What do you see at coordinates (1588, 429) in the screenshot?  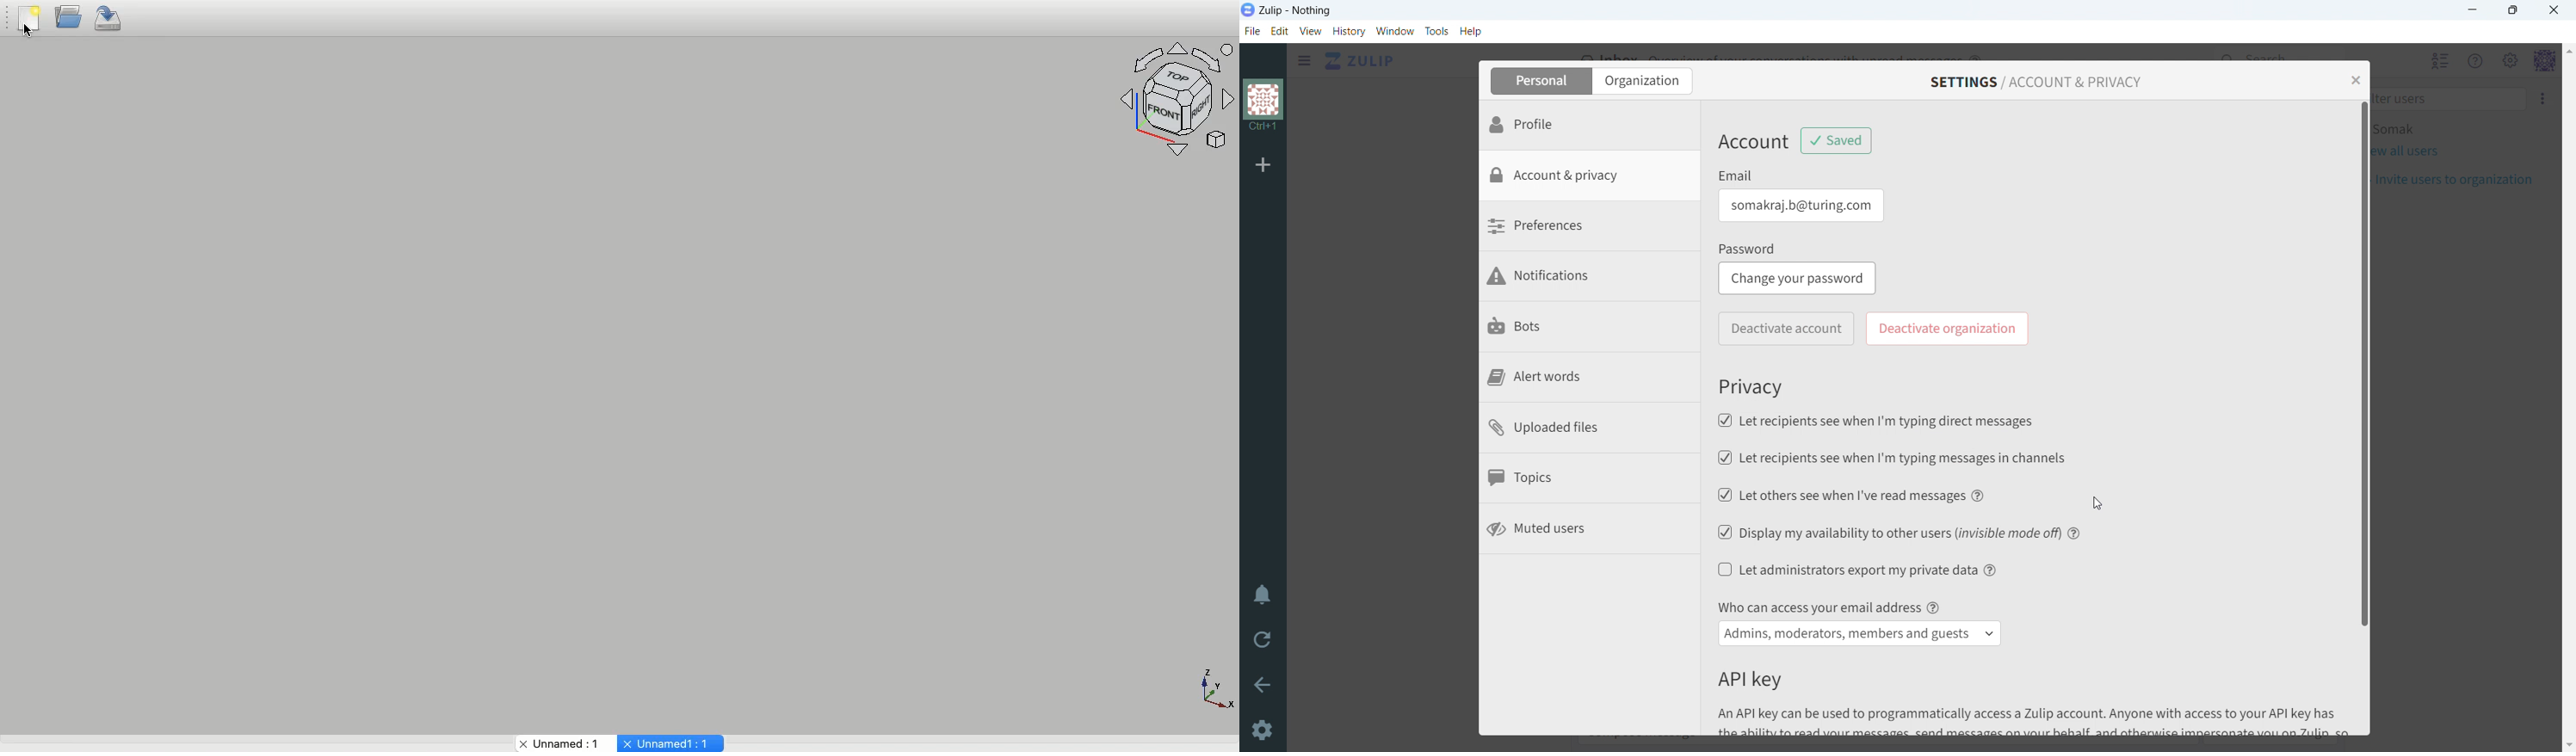 I see `uploaded files` at bounding box center [1588, 429].